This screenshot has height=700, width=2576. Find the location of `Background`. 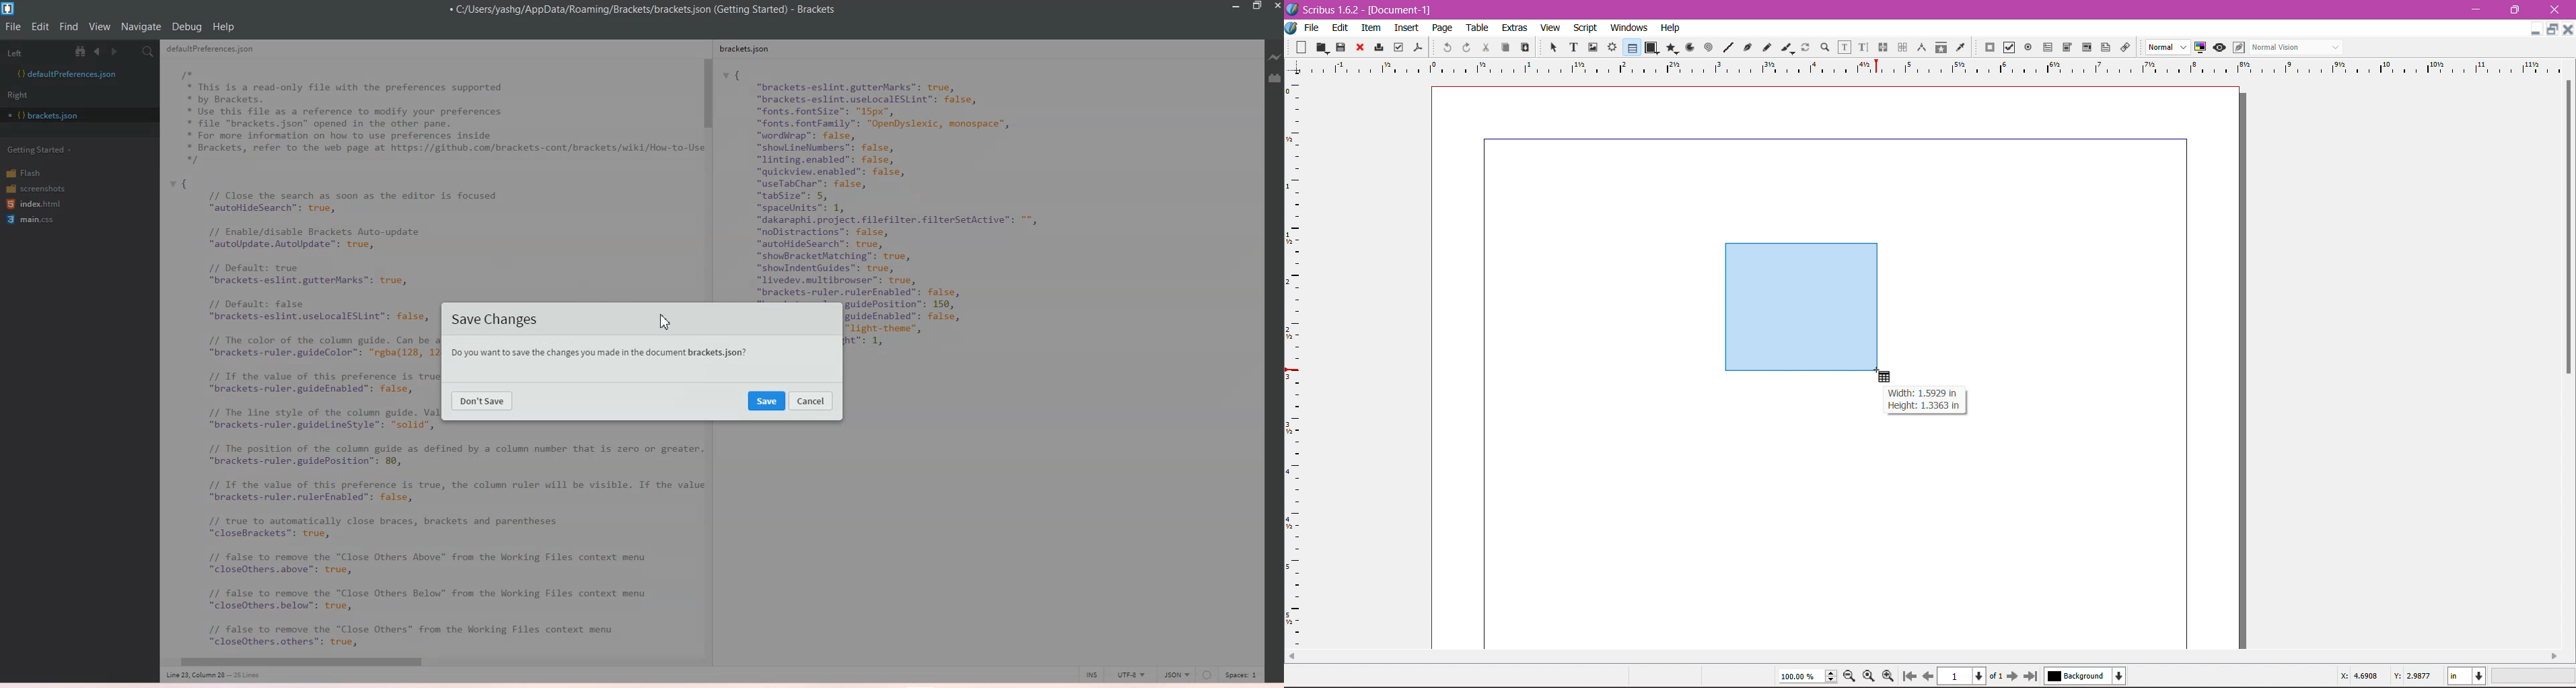

Background is located at coordinates (2088, 676).